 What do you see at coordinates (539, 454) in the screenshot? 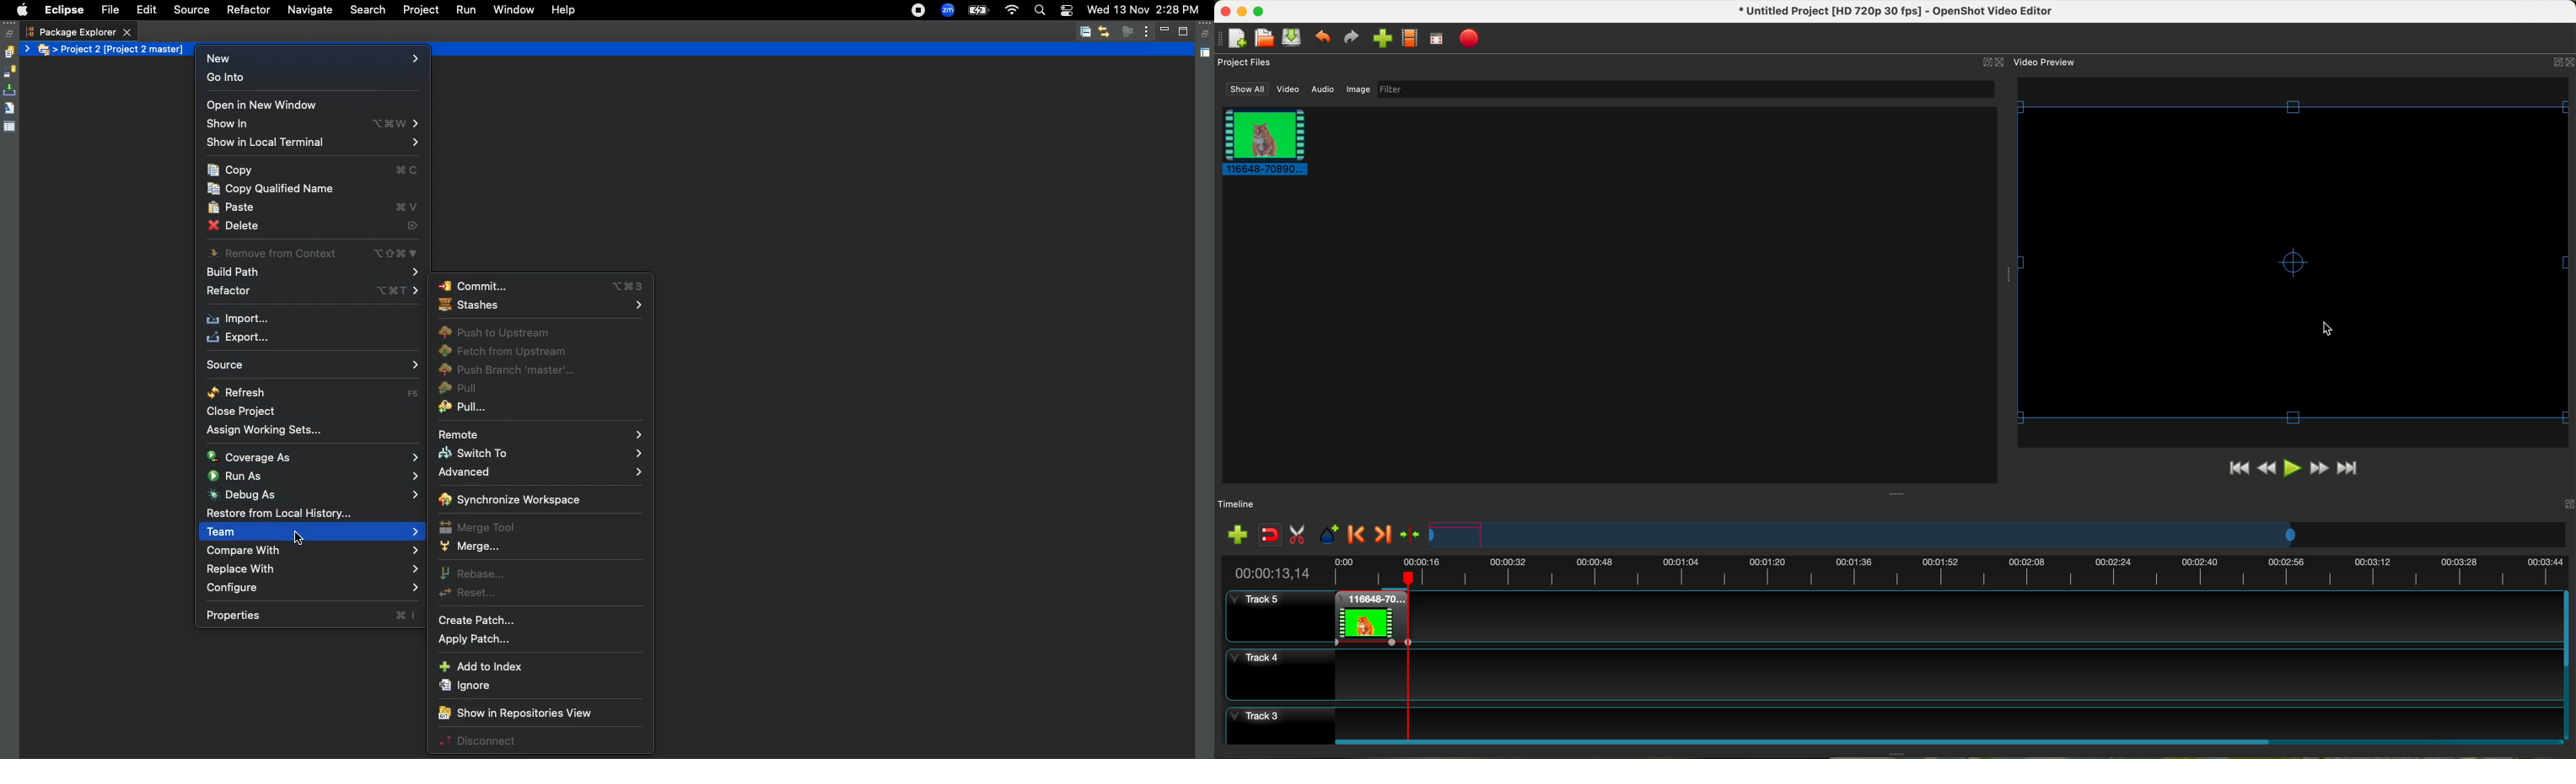
I see `Switch to` at bounding box center [539, 454].